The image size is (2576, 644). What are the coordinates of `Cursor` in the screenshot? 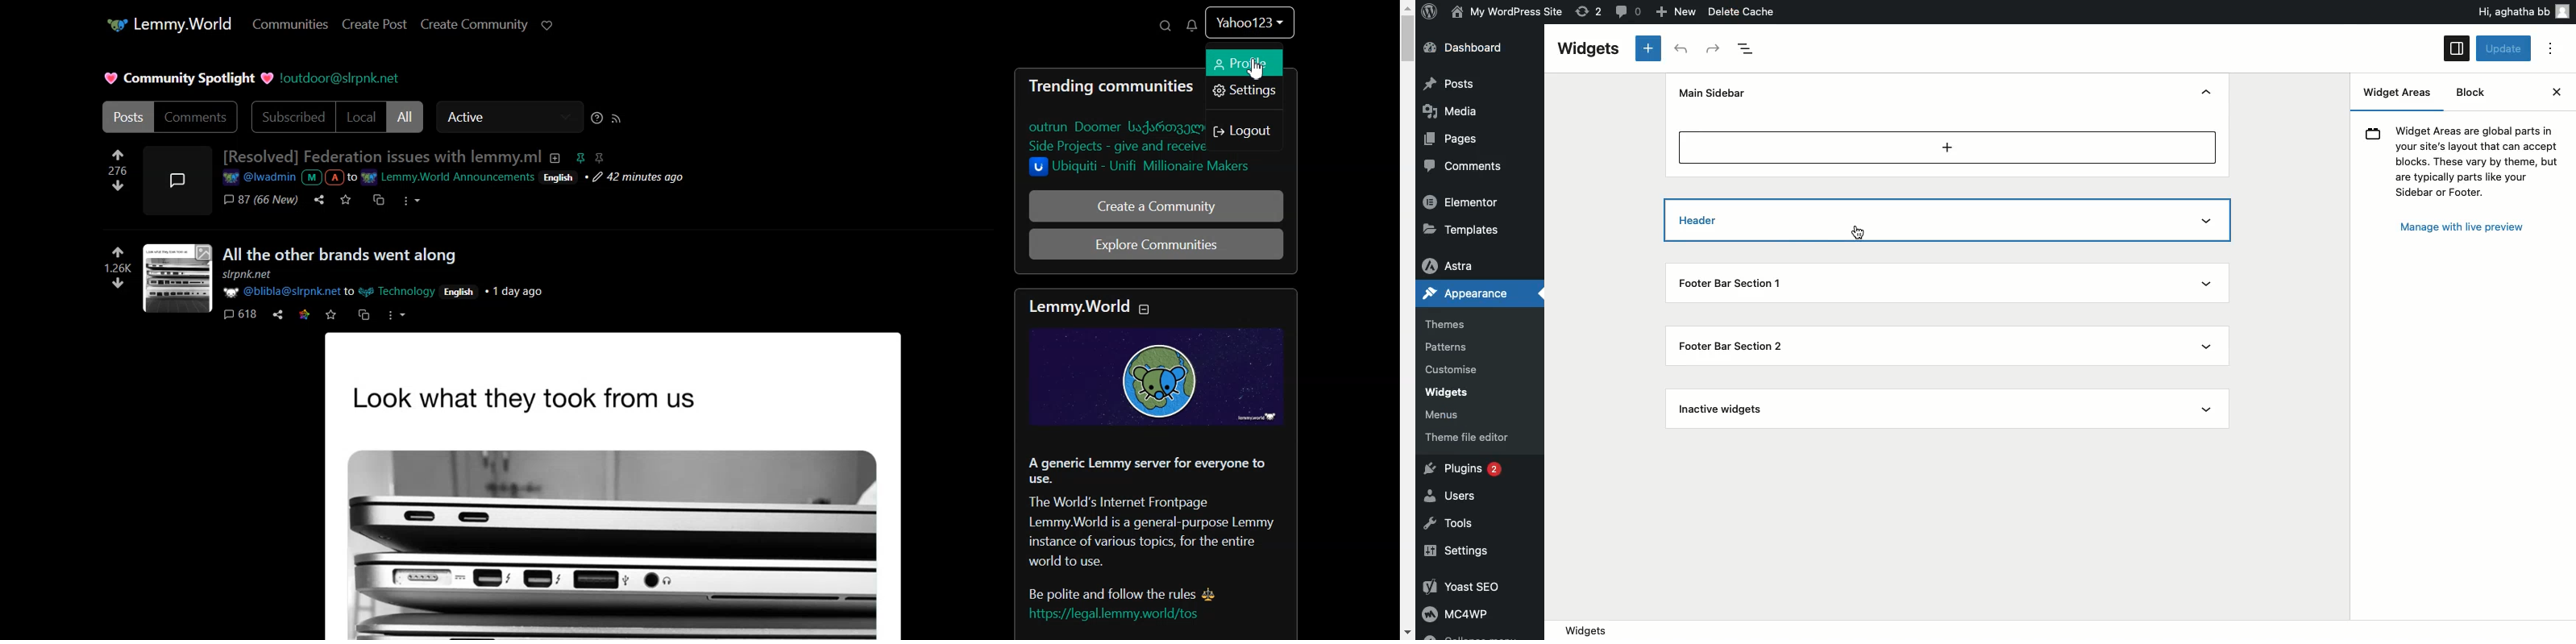 It's located at (1859, 232).